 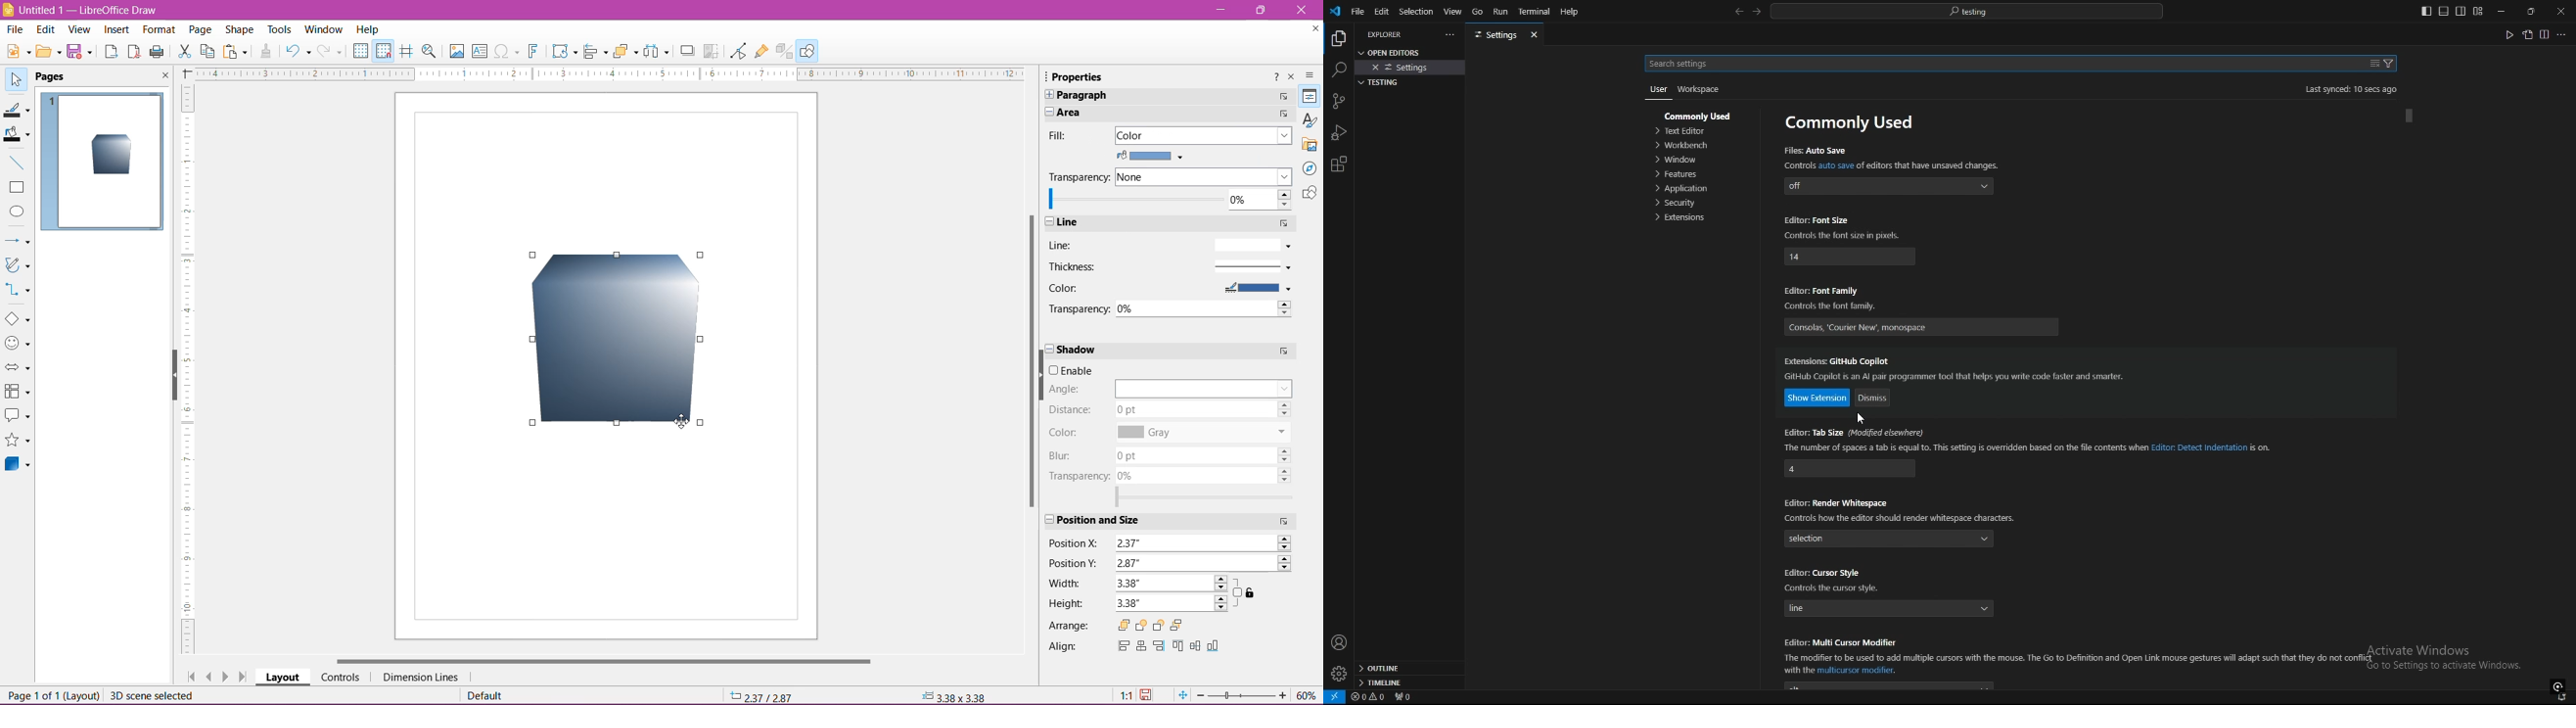 What do you see at coordinates (17, 319) in the screenshot?
I see `Basic Shapes` at bounding box center [17, 319].